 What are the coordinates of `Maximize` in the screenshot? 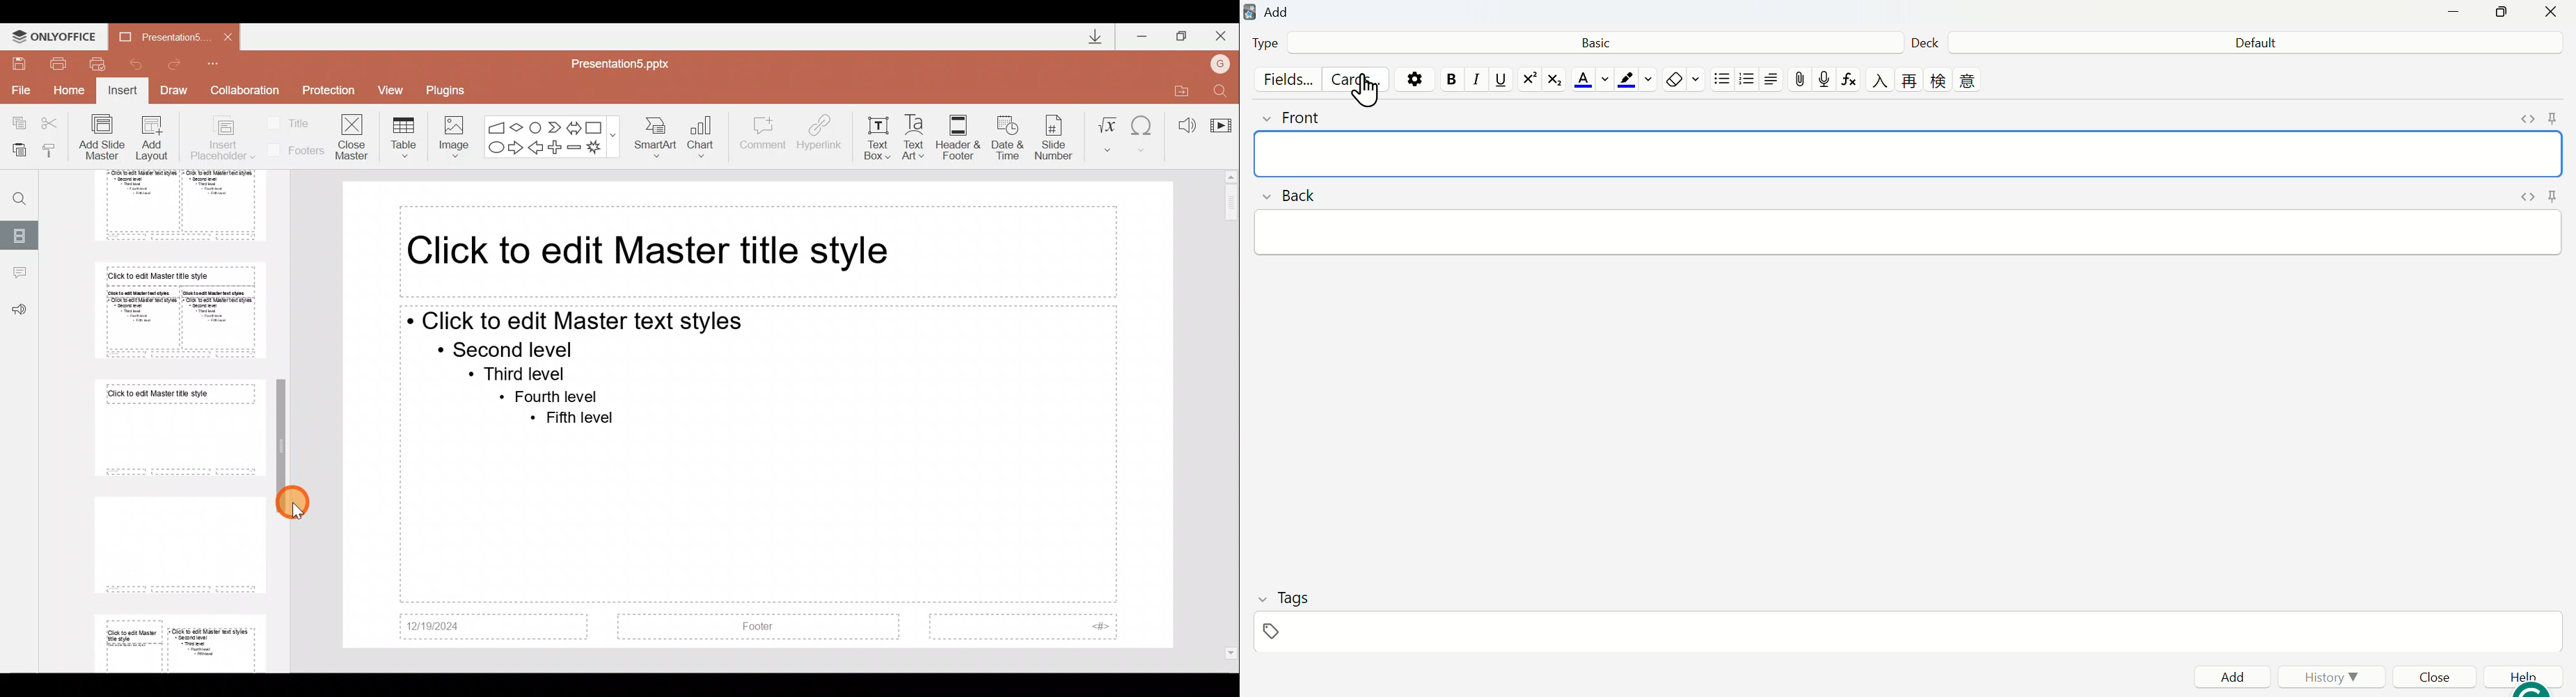 It's located at (2498, 13).